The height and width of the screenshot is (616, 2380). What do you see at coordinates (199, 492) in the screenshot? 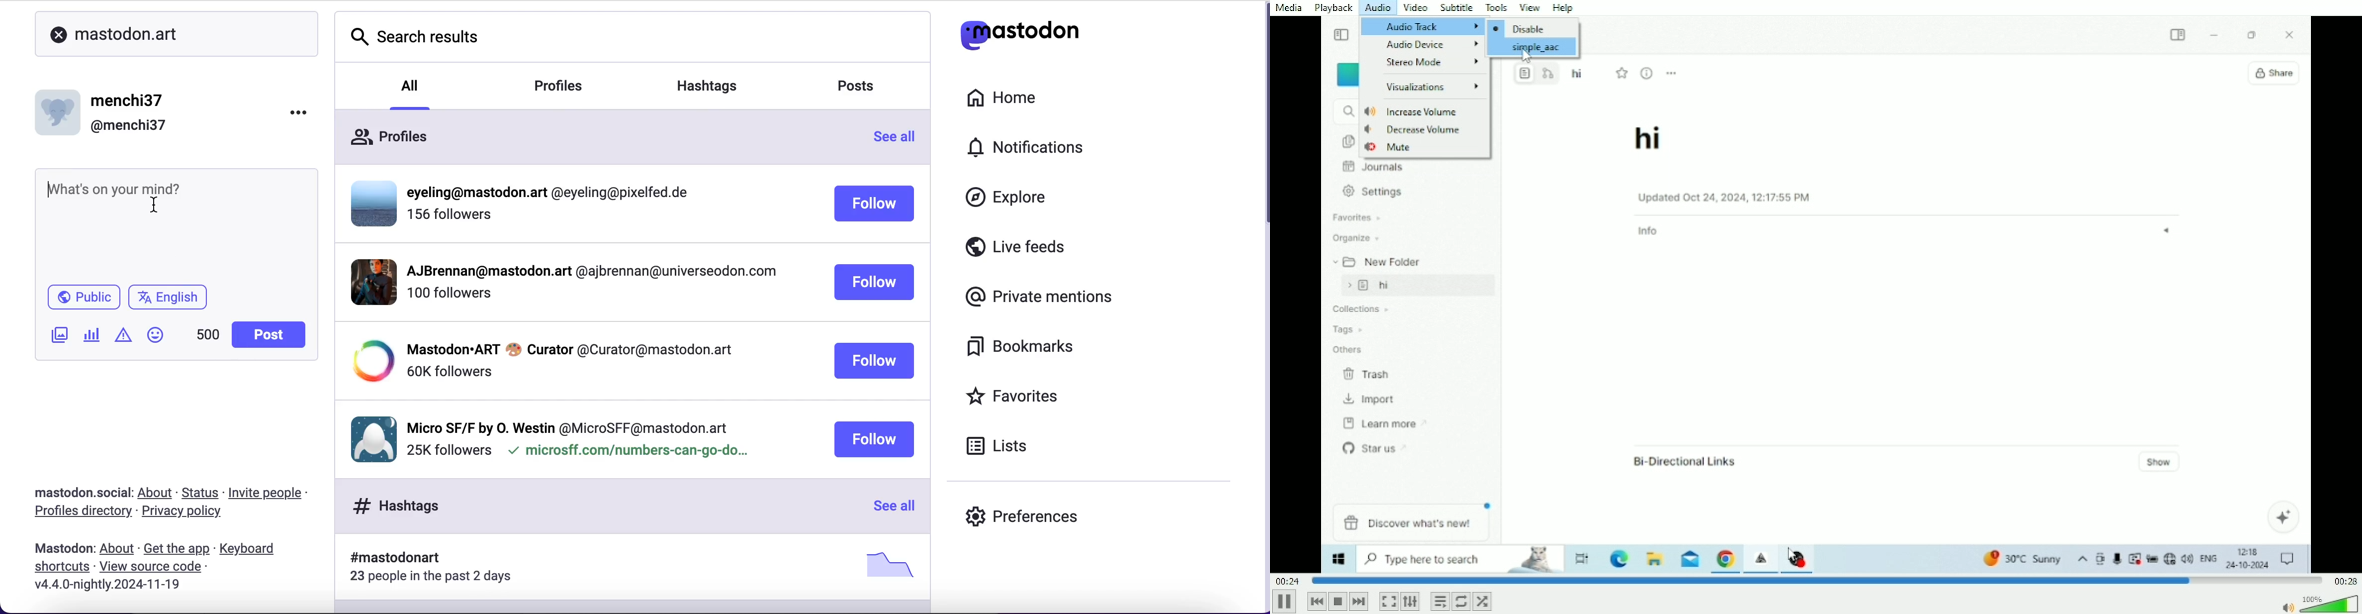
I see `status` at bounding box center [199, 492].